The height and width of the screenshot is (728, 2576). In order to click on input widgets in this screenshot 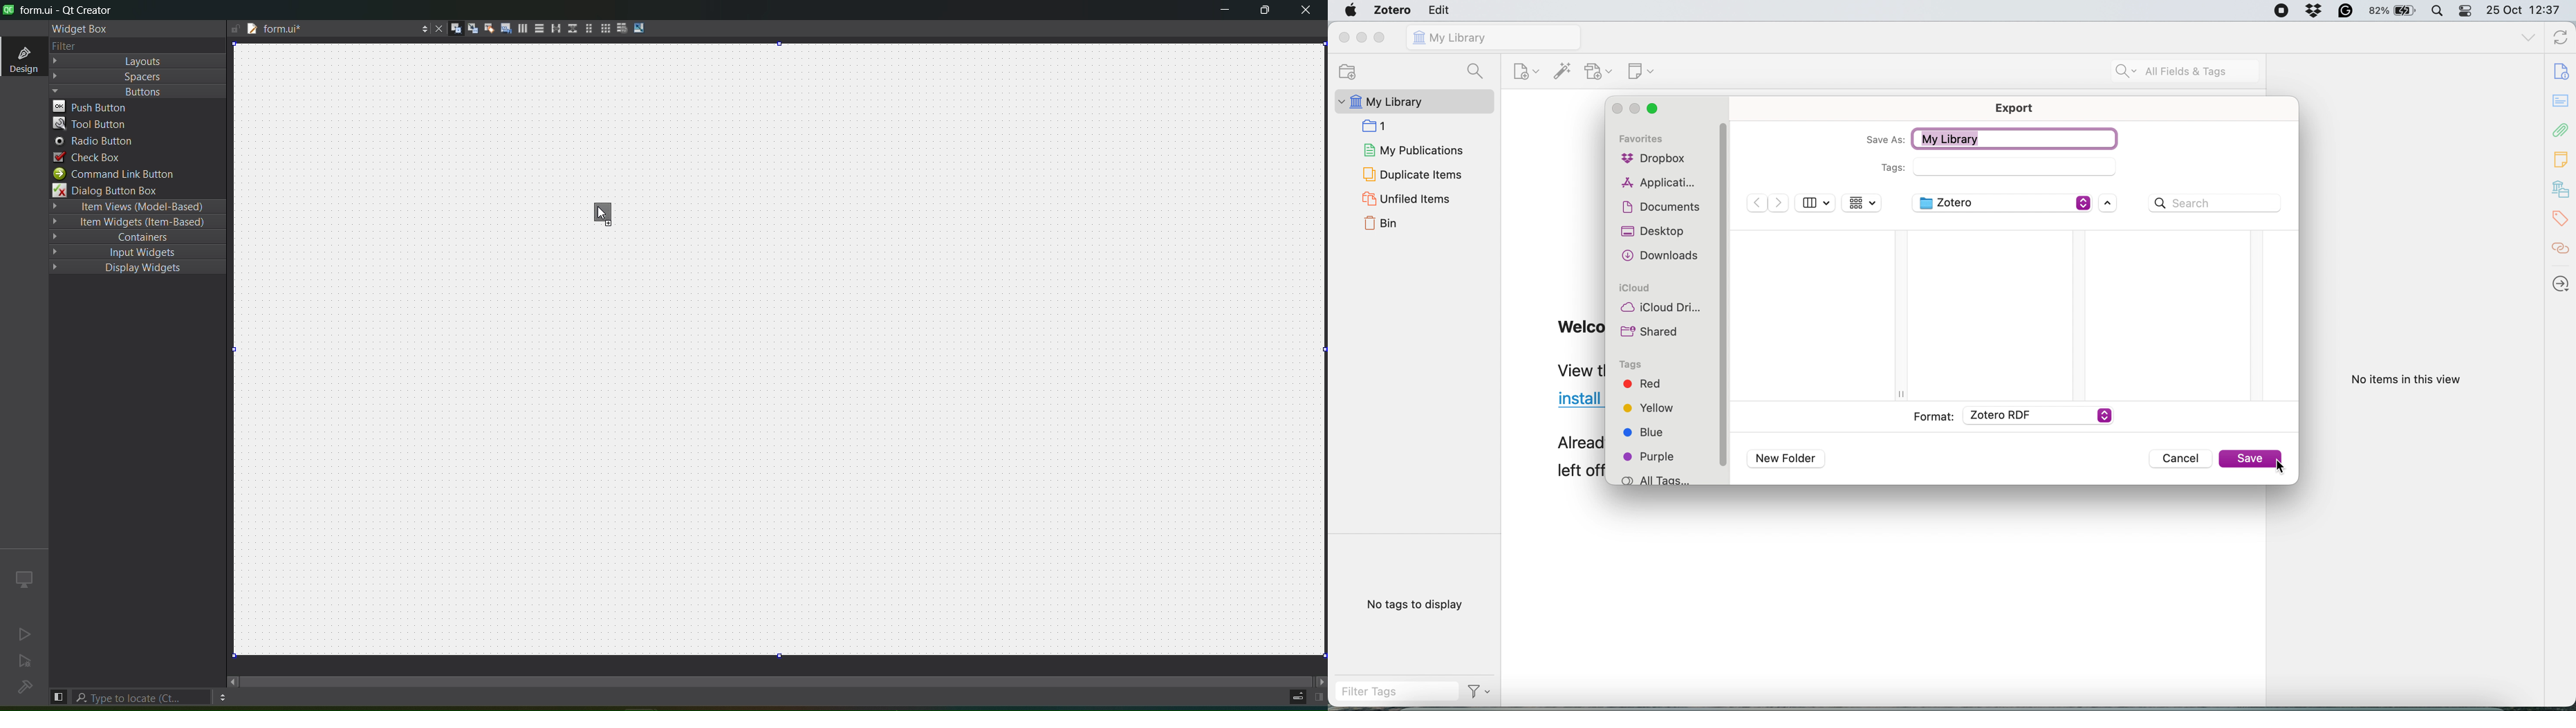, I will do `click(137, 255)`.